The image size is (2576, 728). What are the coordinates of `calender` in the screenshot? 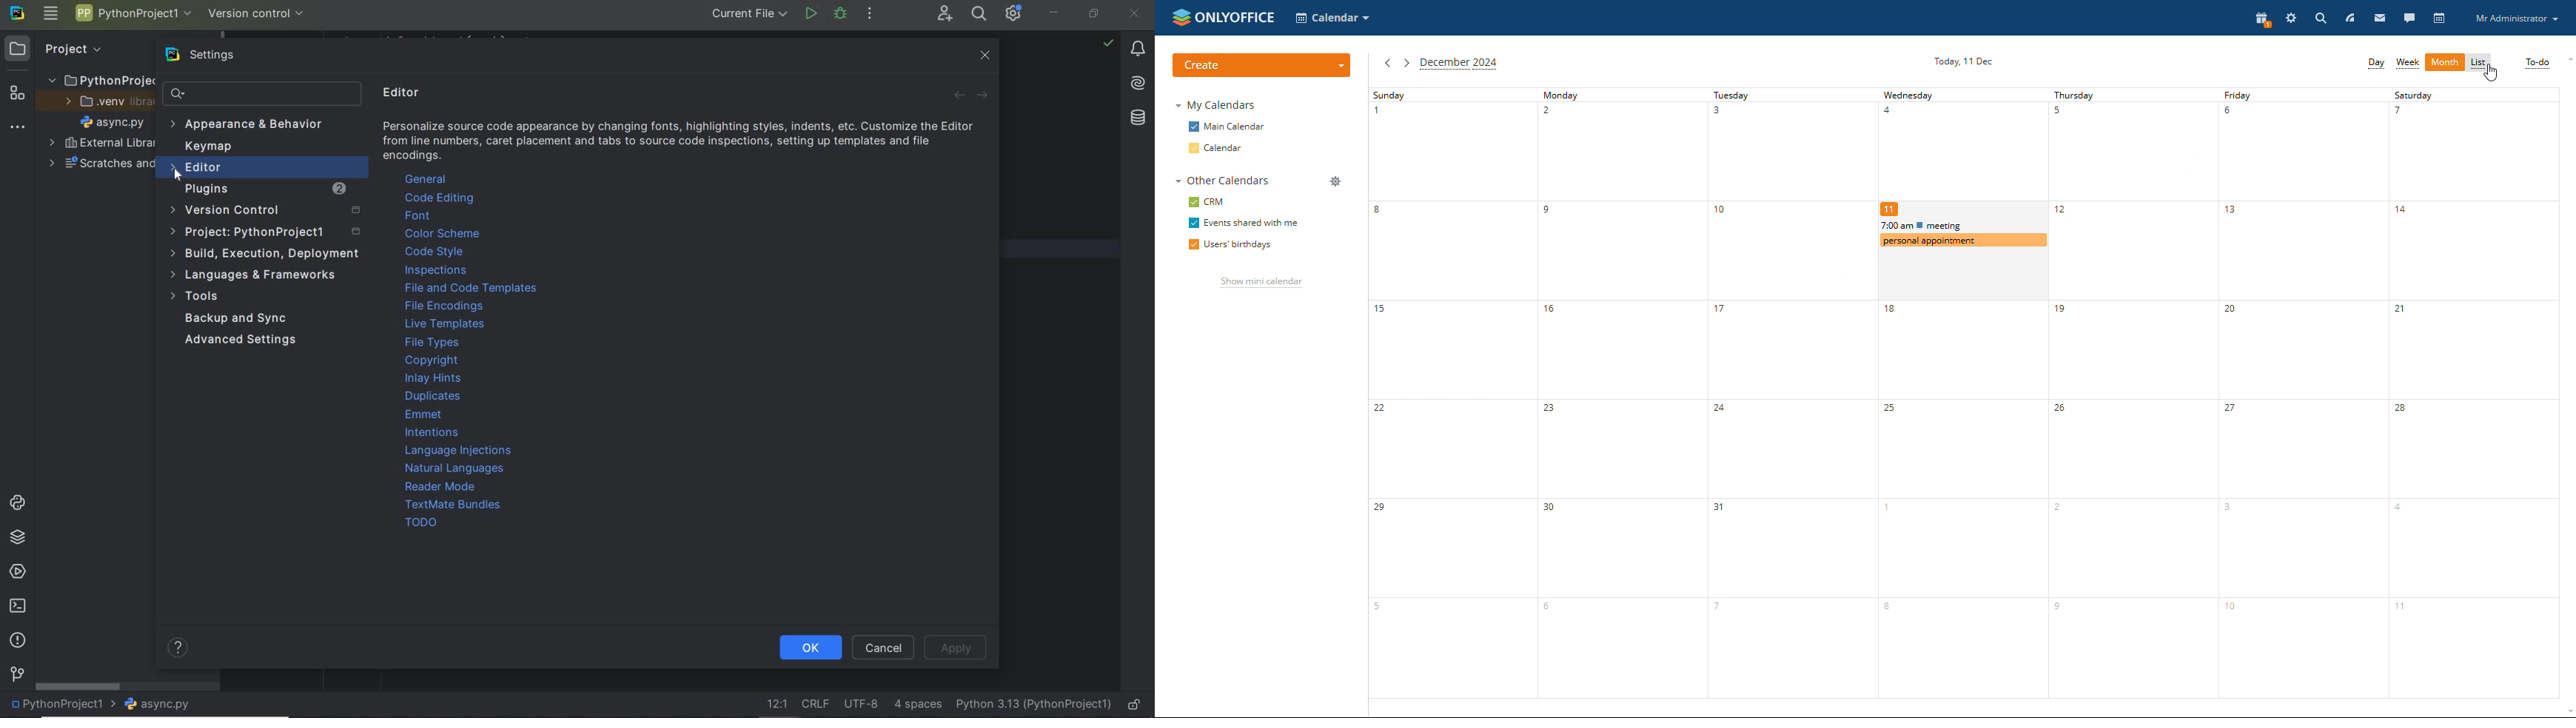 It's located at (1962, 153).